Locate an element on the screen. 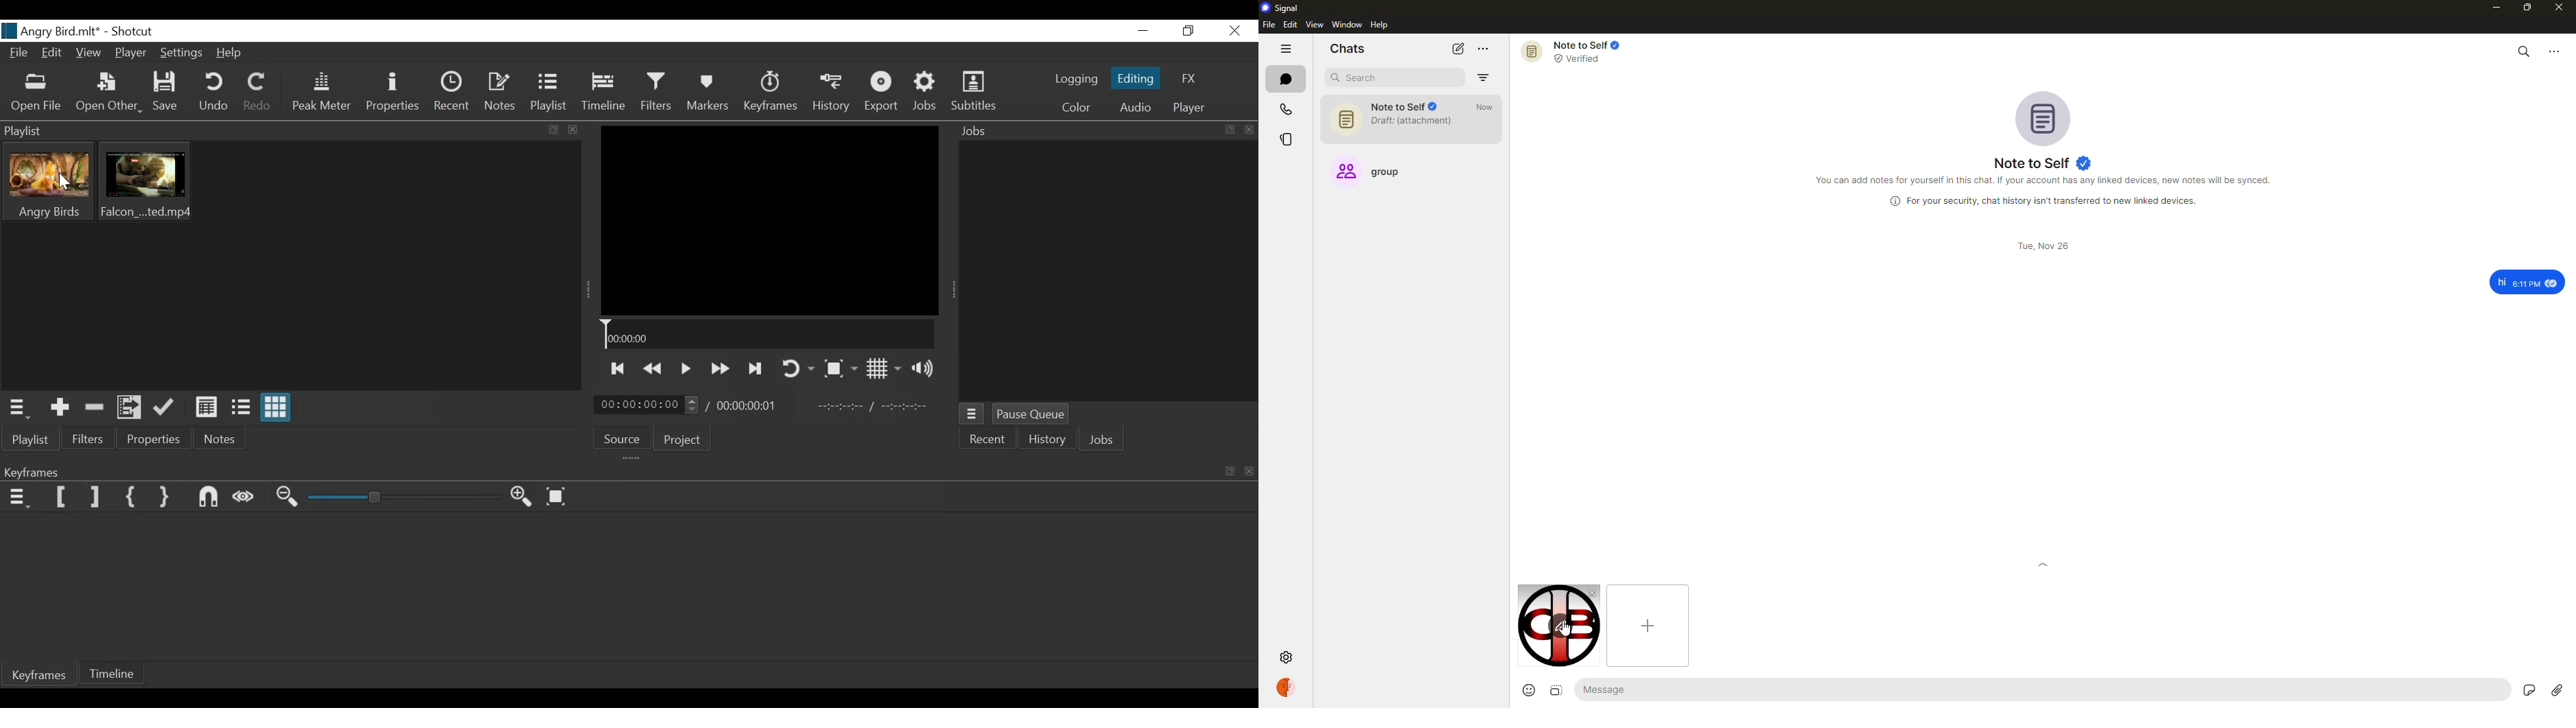 This screenshot has height=728, width=2576. Update is located at coordinates (164, 408).